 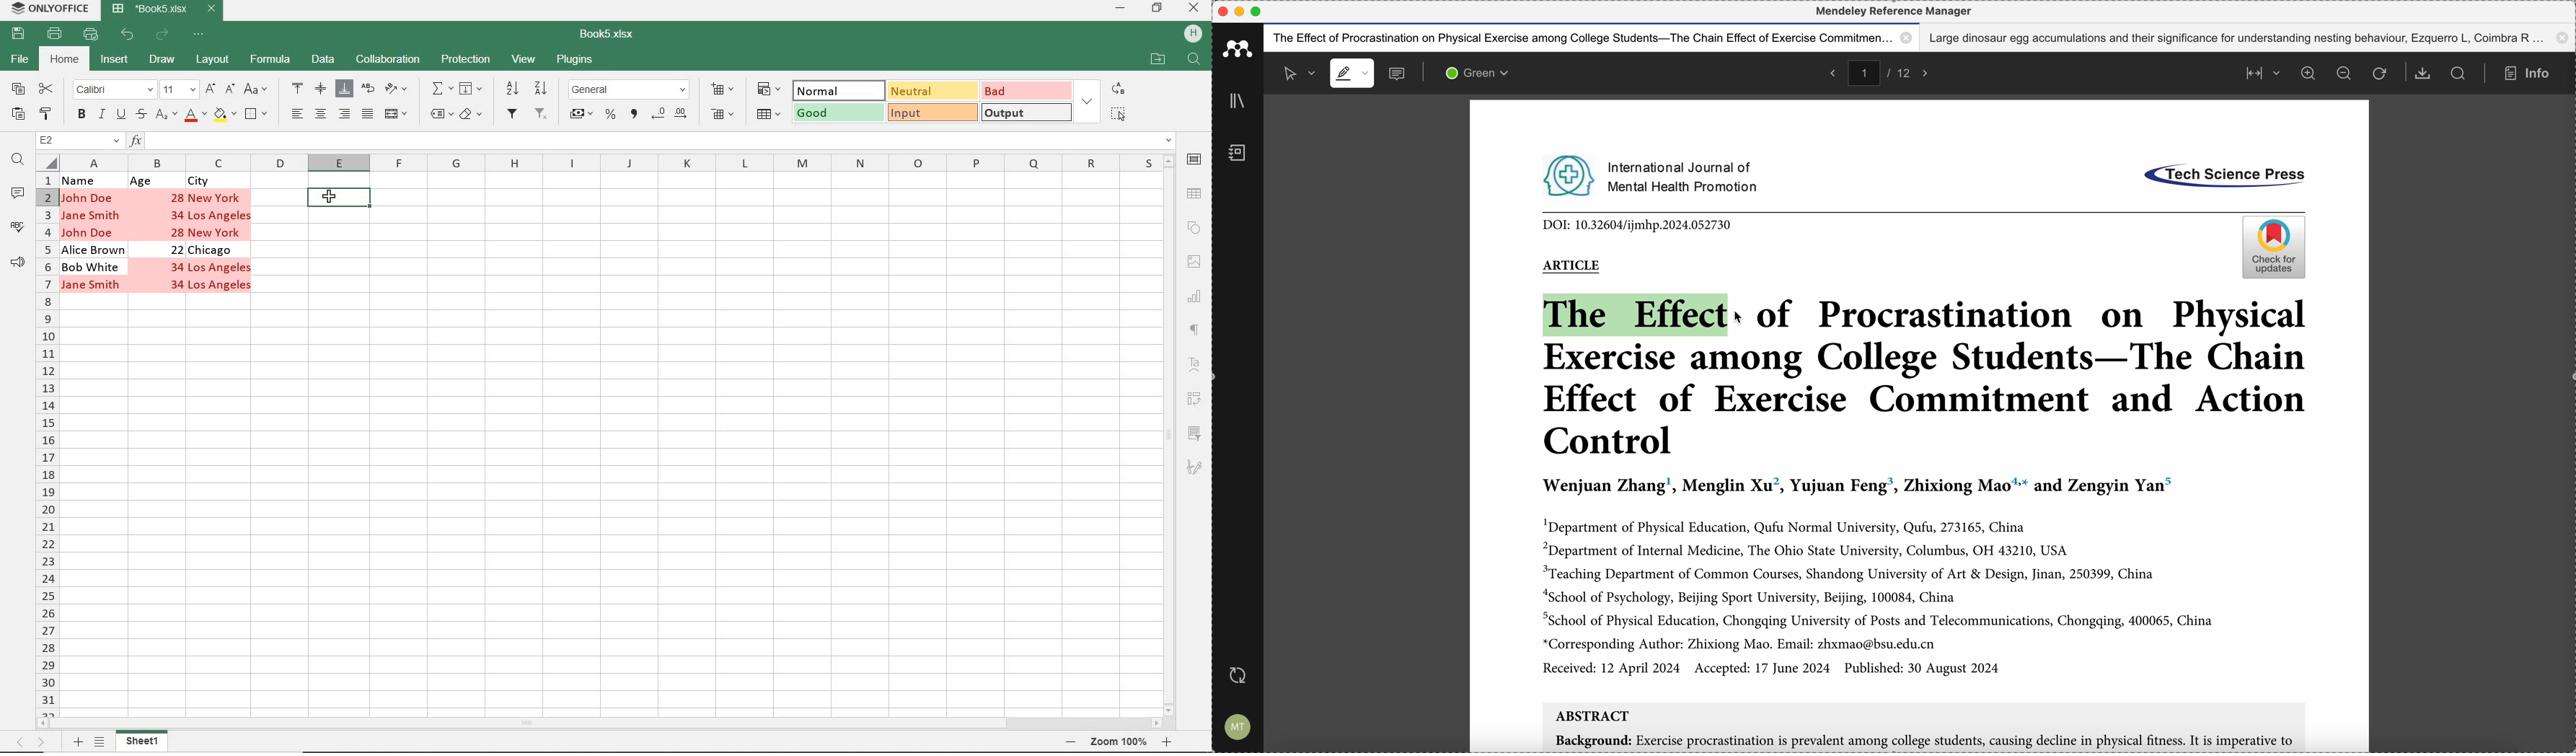 What do you see at coordinates (1884, 71) in the screenshot?
I see `pages` at bounding box center [1884, 71].